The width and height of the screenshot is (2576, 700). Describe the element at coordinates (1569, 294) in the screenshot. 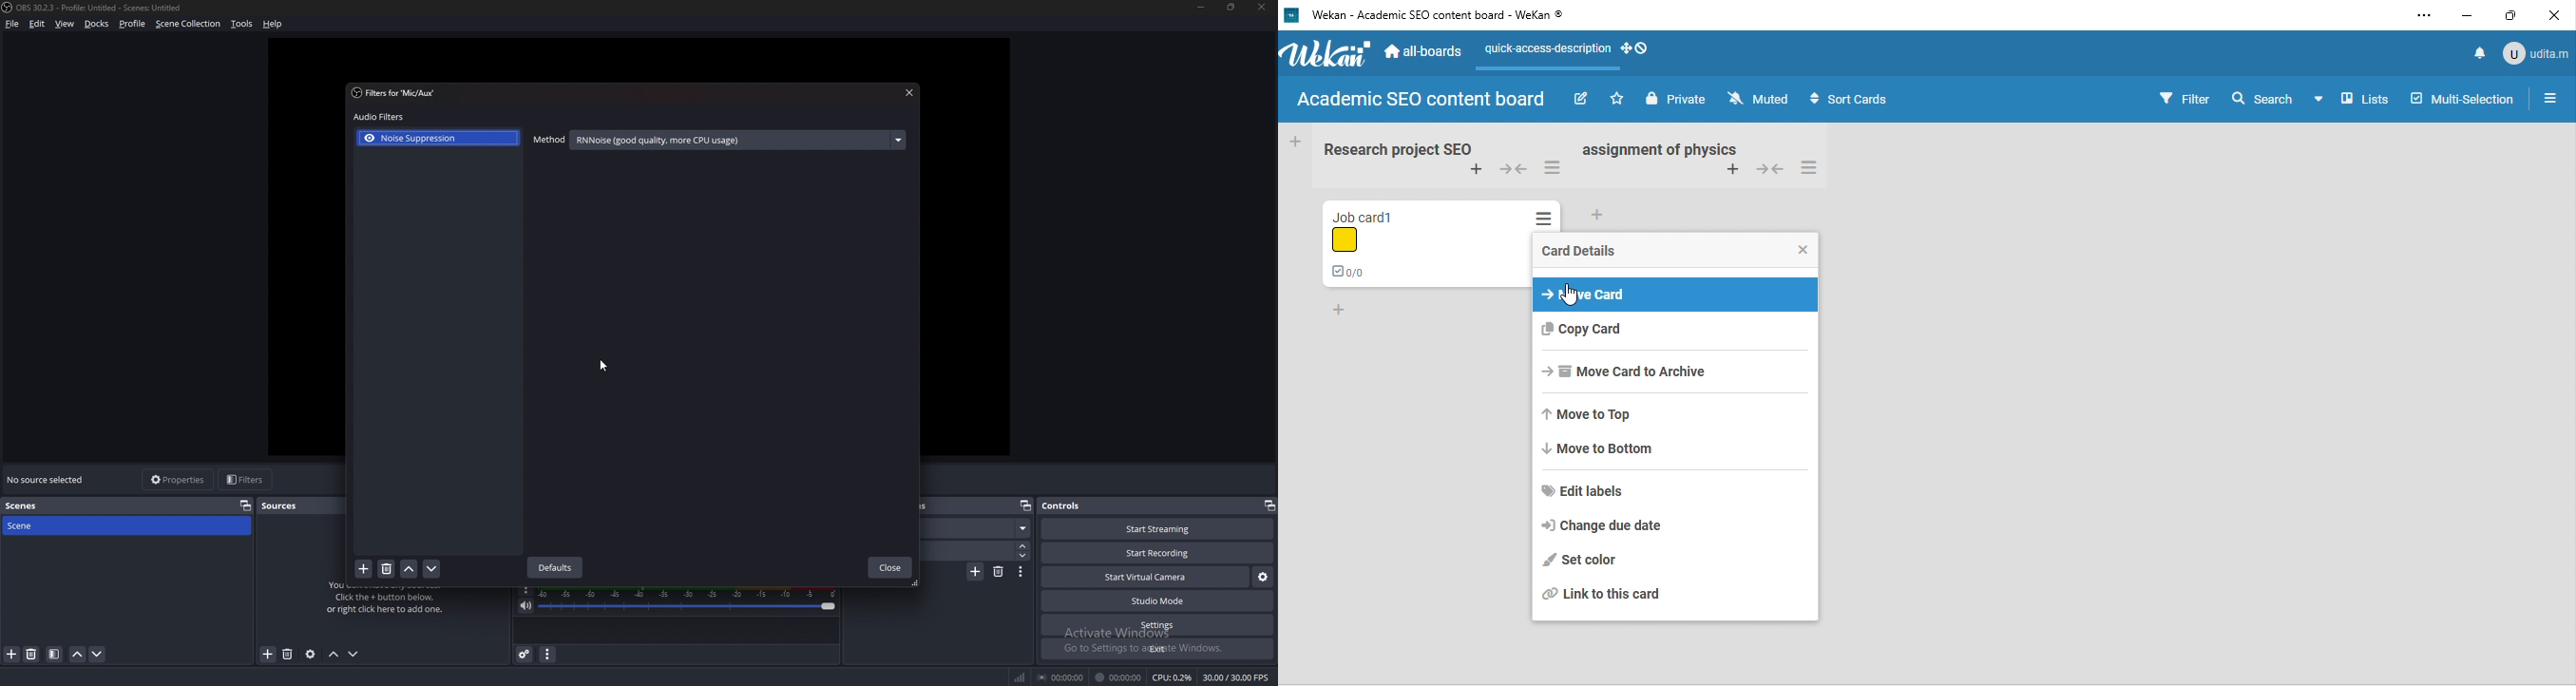

I see `cursor movement` at that location.